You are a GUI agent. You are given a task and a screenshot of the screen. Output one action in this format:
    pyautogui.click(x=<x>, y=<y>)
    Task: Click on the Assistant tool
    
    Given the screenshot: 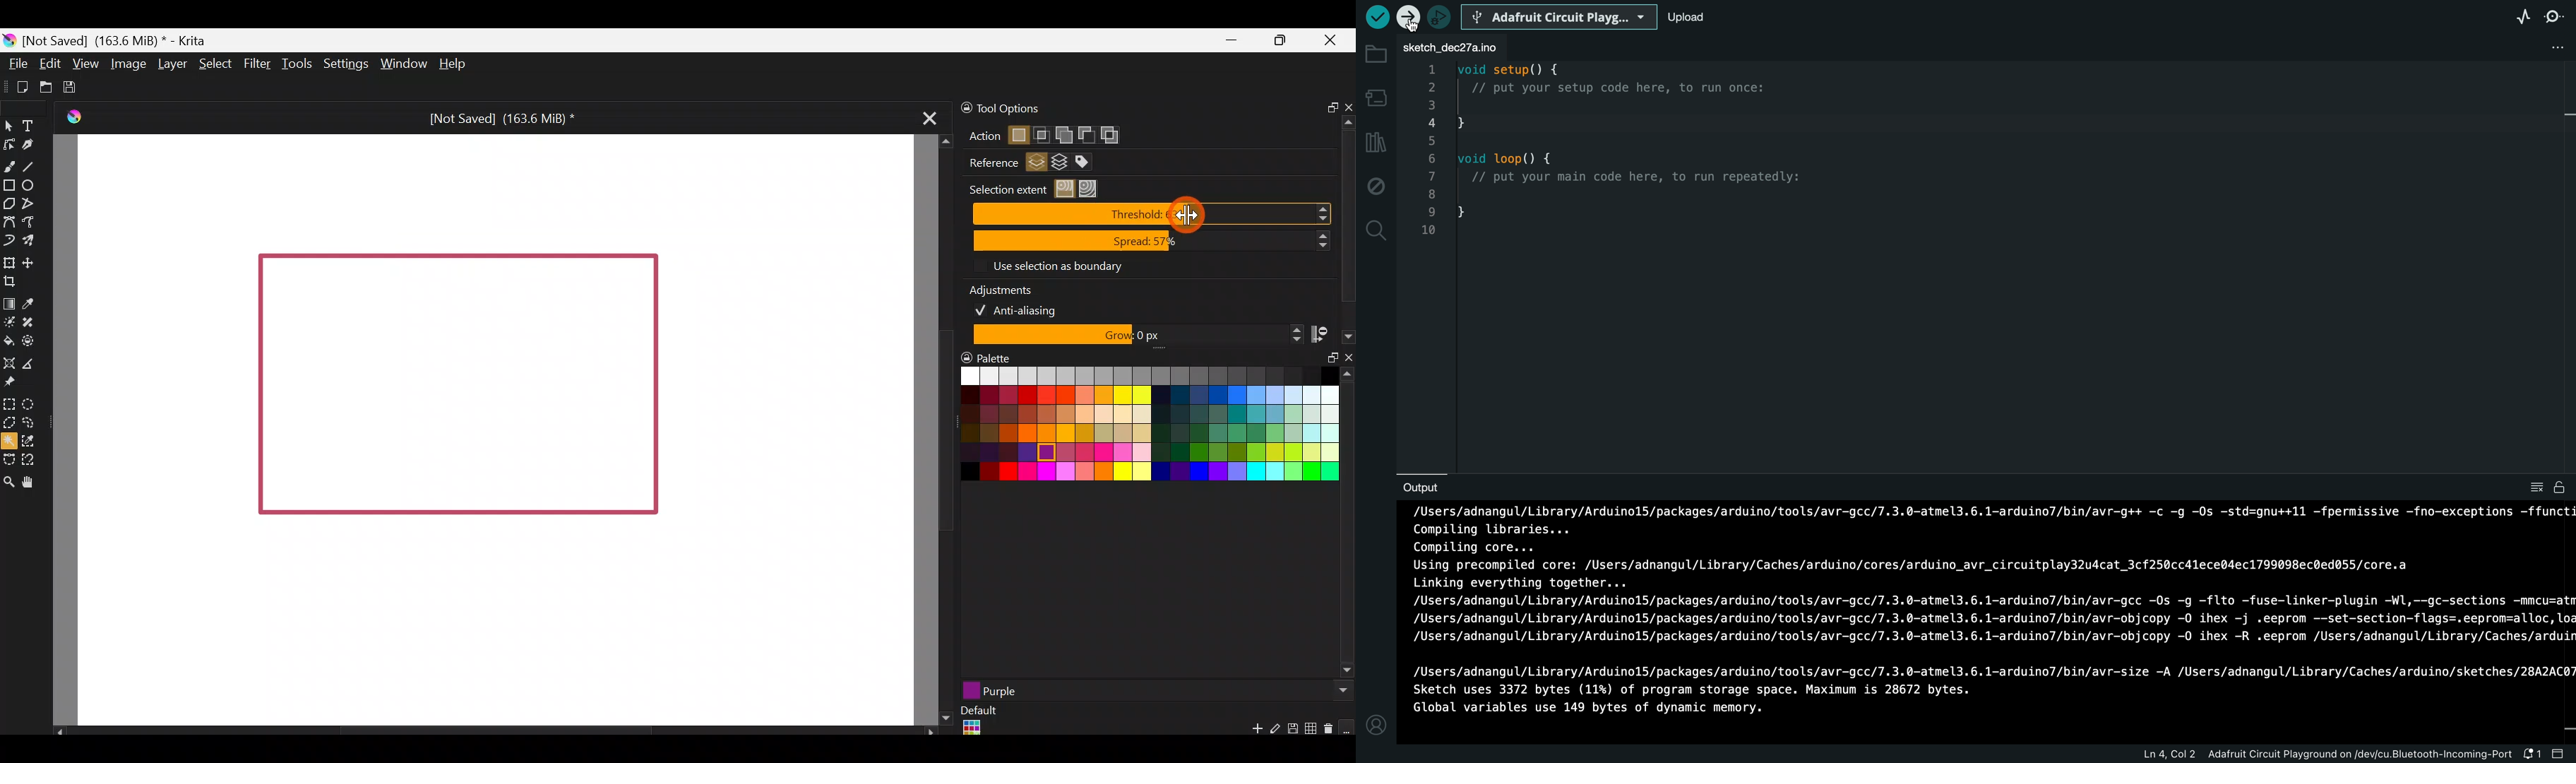 What is the action you would take?
    pyautogui.click(x=9, y=362)
    